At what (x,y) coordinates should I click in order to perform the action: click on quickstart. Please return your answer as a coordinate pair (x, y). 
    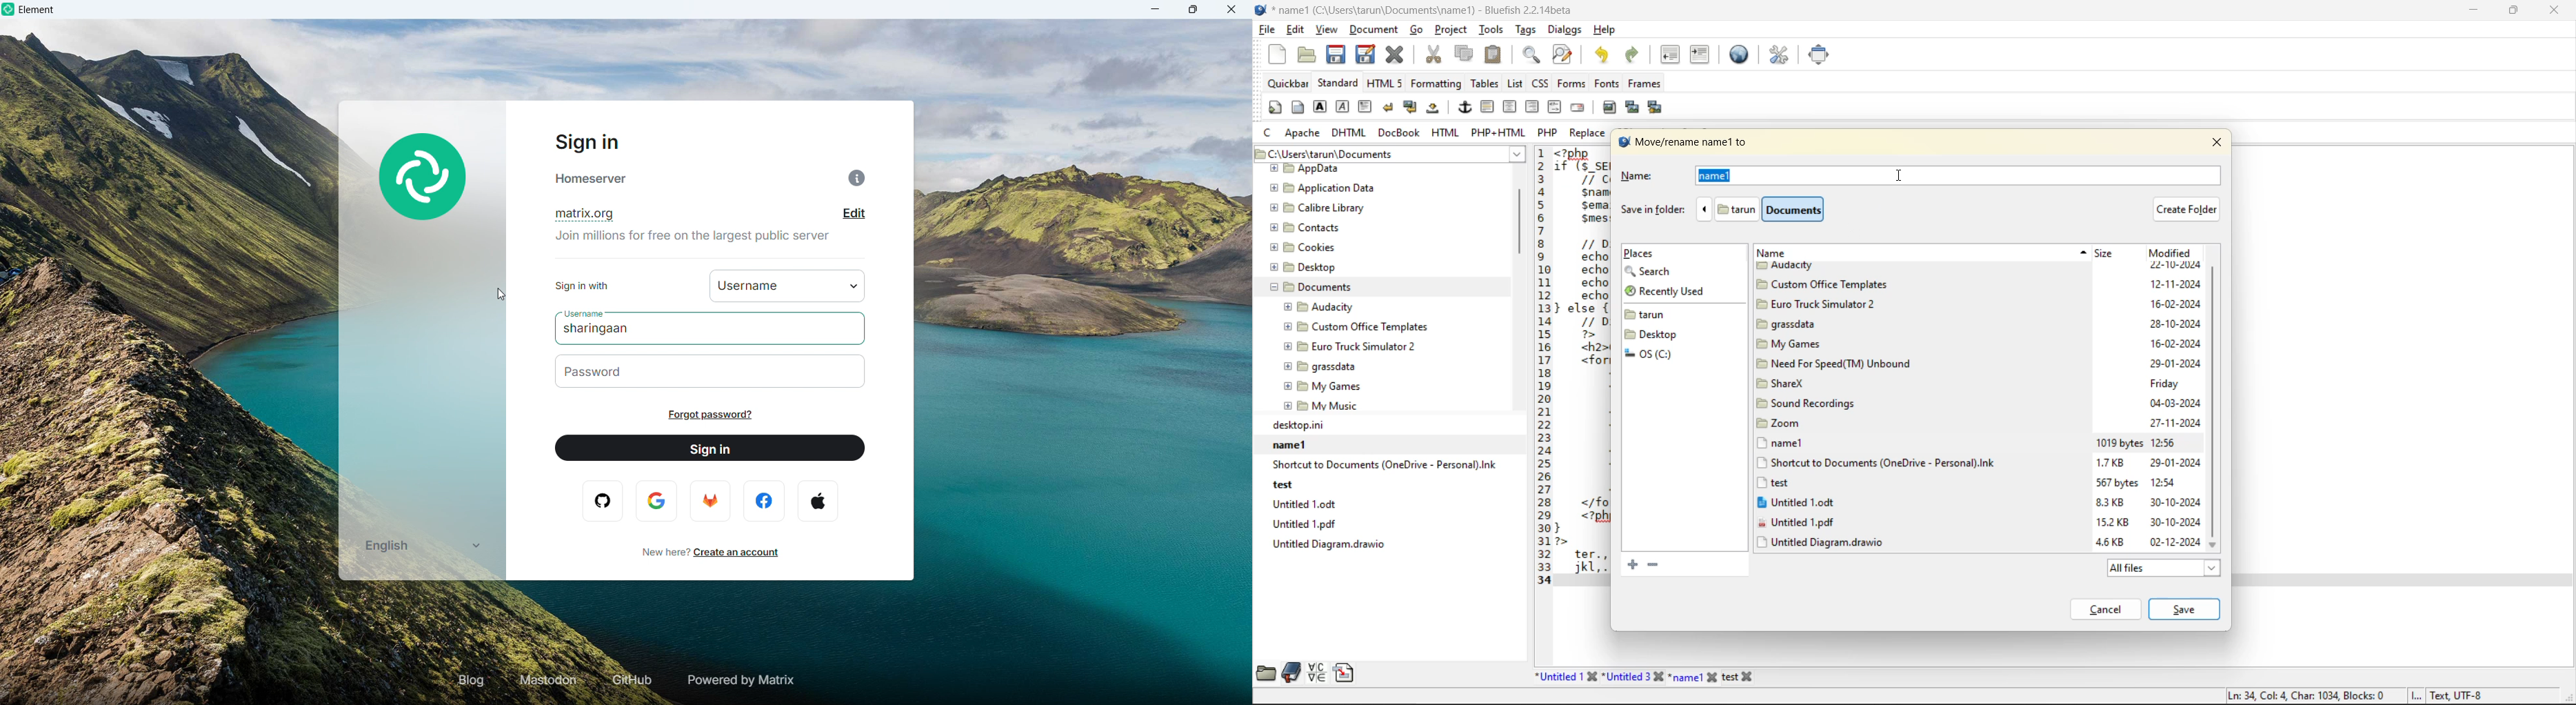
    Looking at the image, I should click on (1276, 108).